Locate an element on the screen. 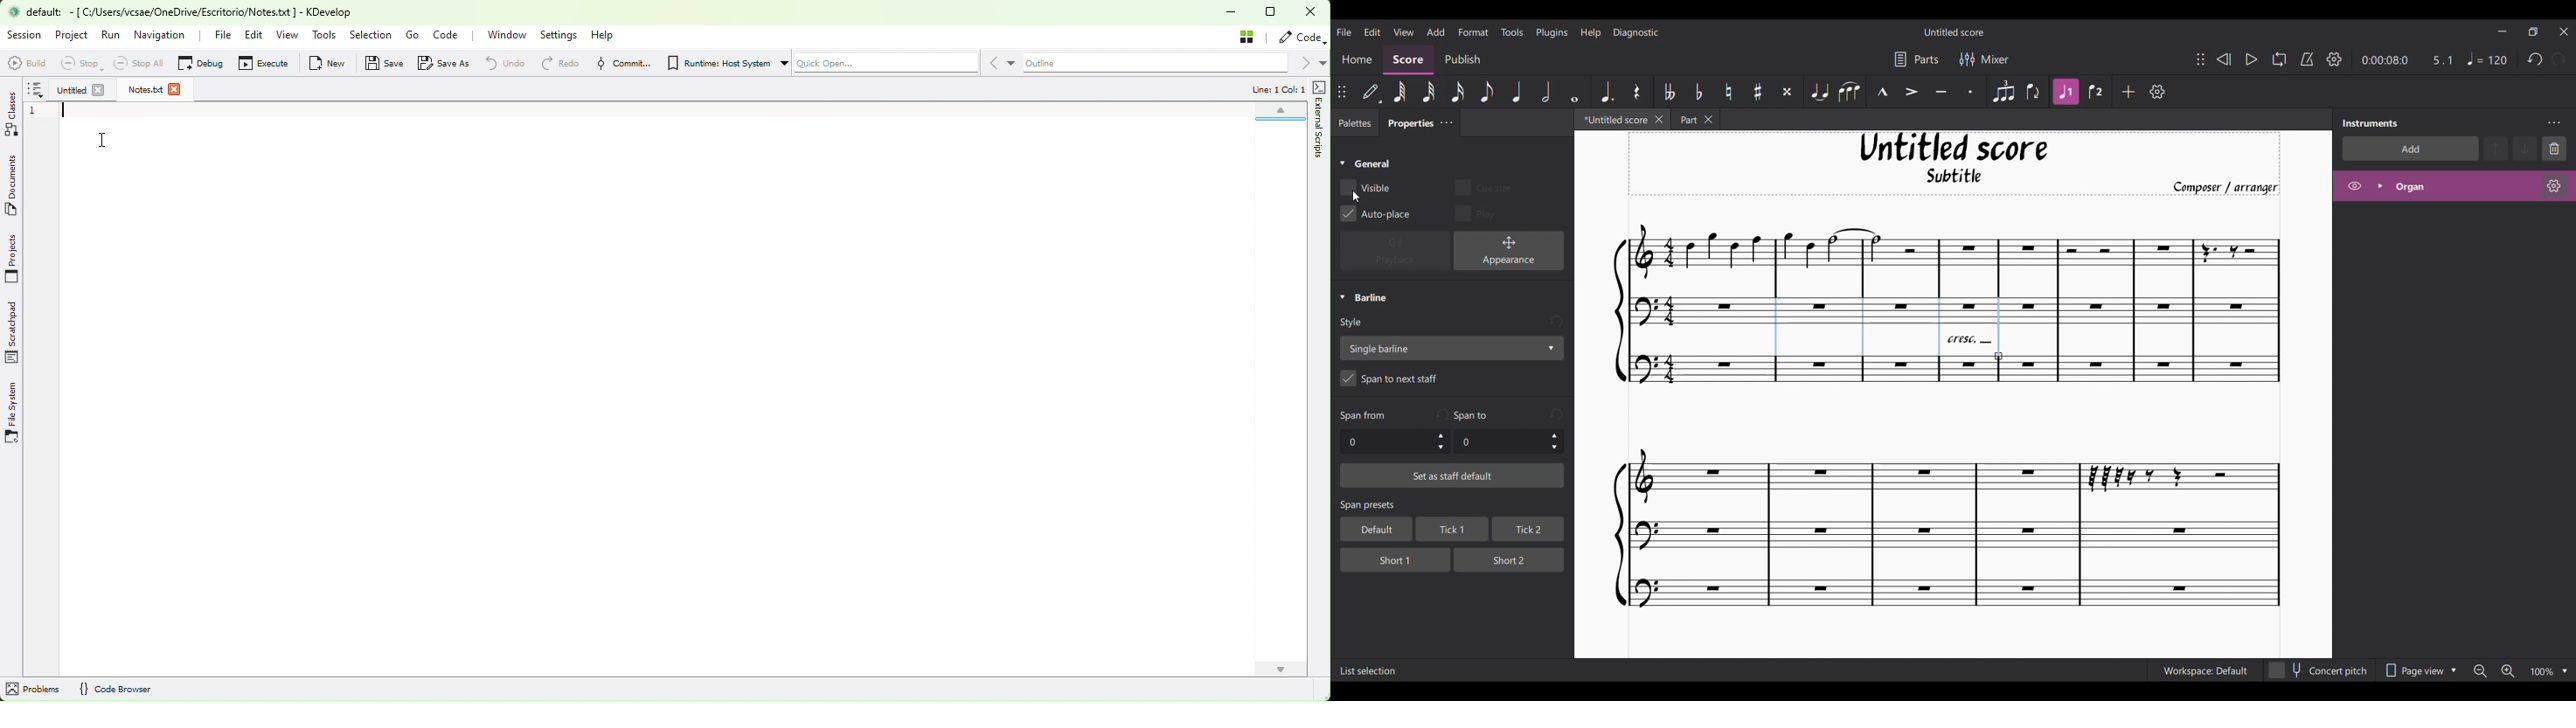 The width and height of the screenshot is (2576, 728). Playback settings is located at coordinates (2335, 59).